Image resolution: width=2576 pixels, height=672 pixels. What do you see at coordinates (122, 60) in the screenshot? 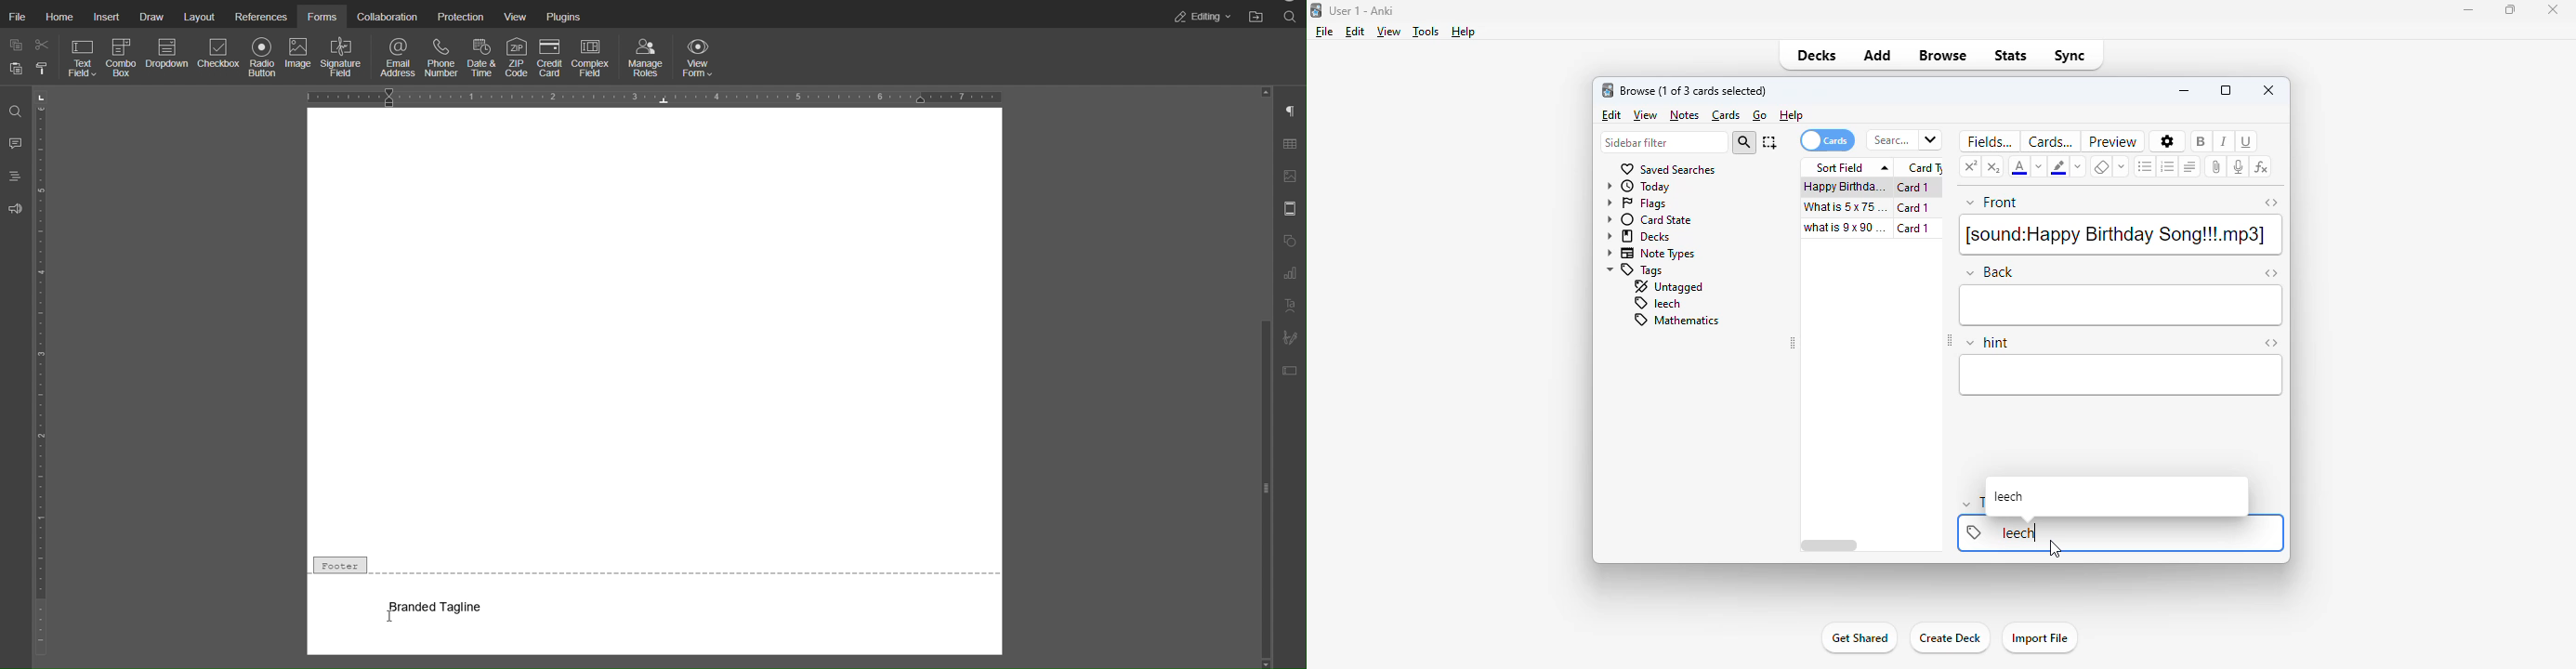
I see `Combo Box` at bounding box center [122, 60].